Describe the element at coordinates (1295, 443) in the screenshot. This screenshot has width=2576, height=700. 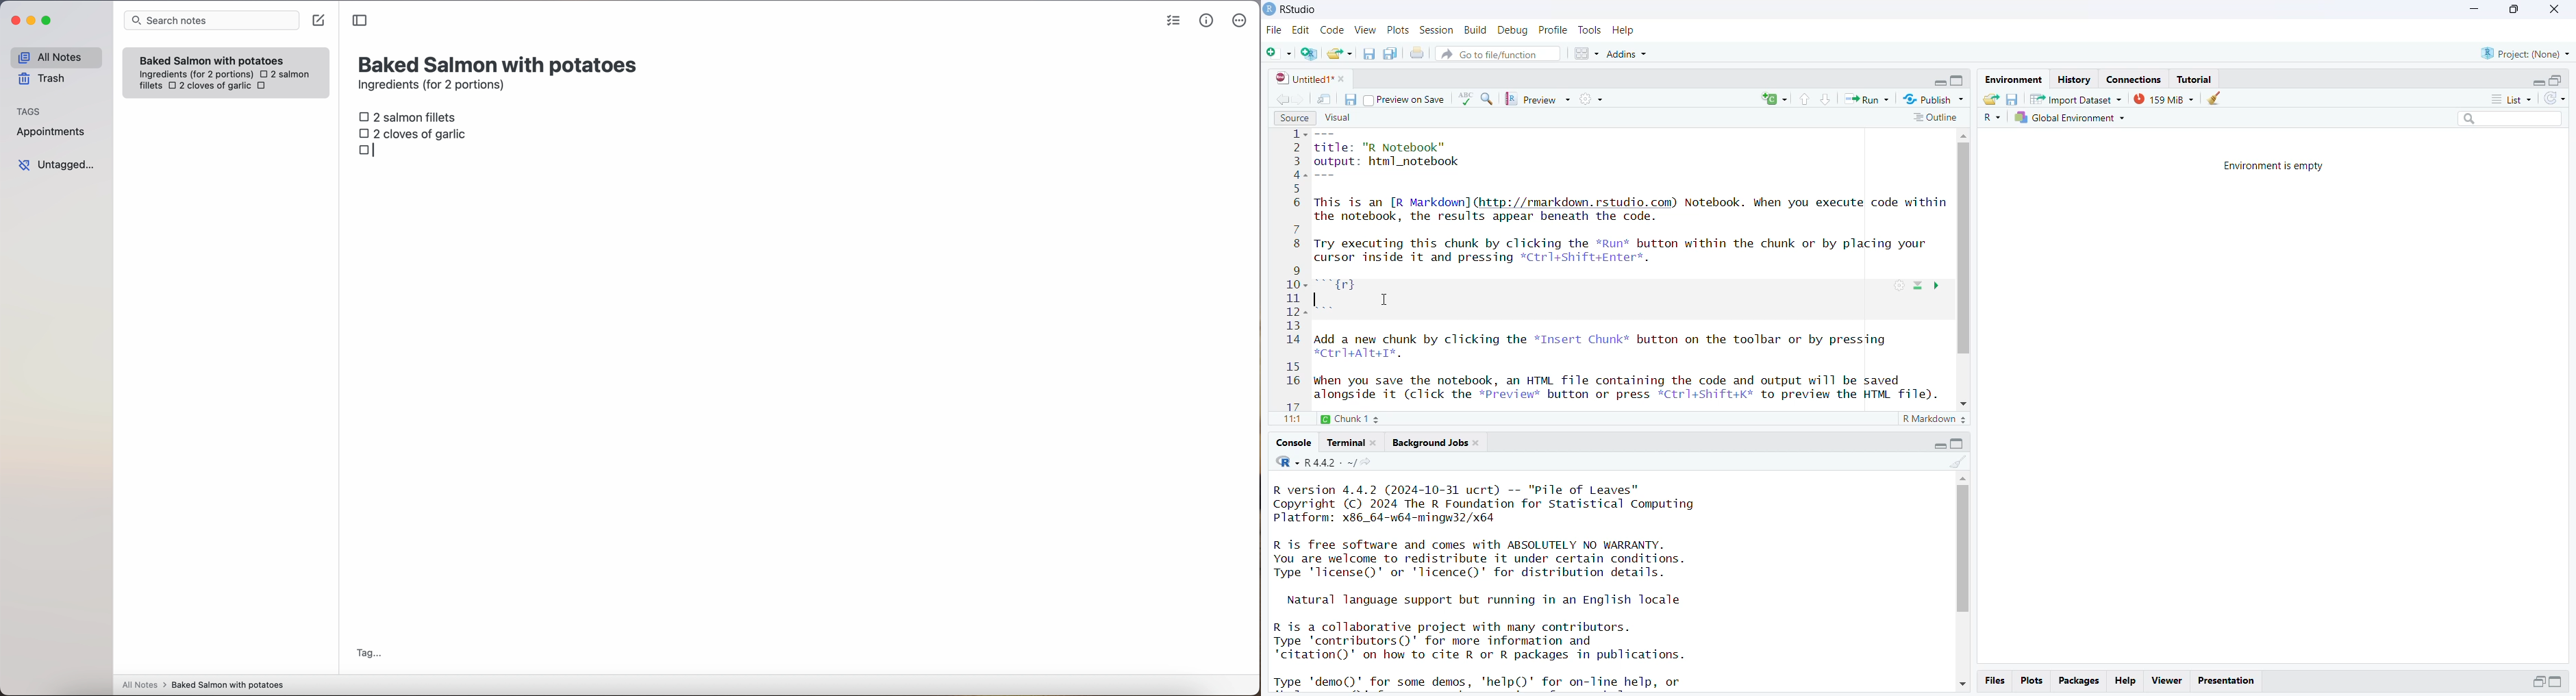
I see `console` at that location.